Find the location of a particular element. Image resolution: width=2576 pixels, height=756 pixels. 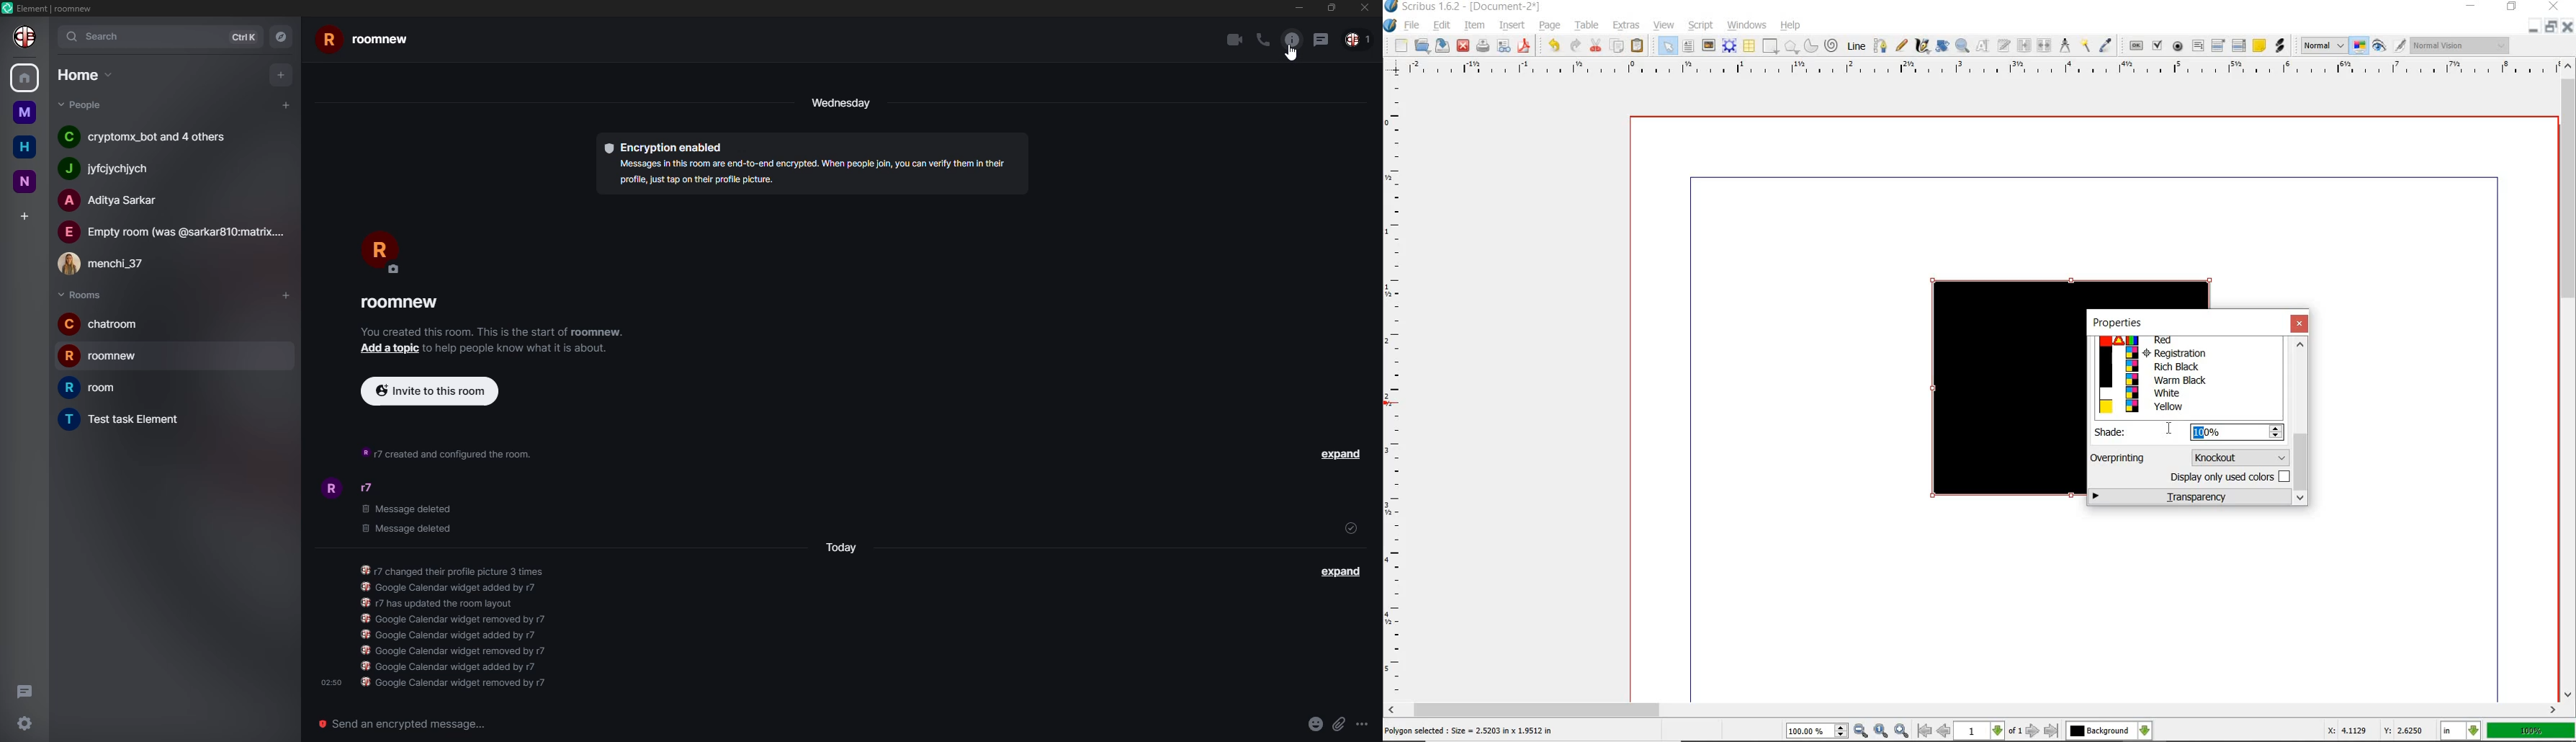

arc is located at coordinates (1810, 47).